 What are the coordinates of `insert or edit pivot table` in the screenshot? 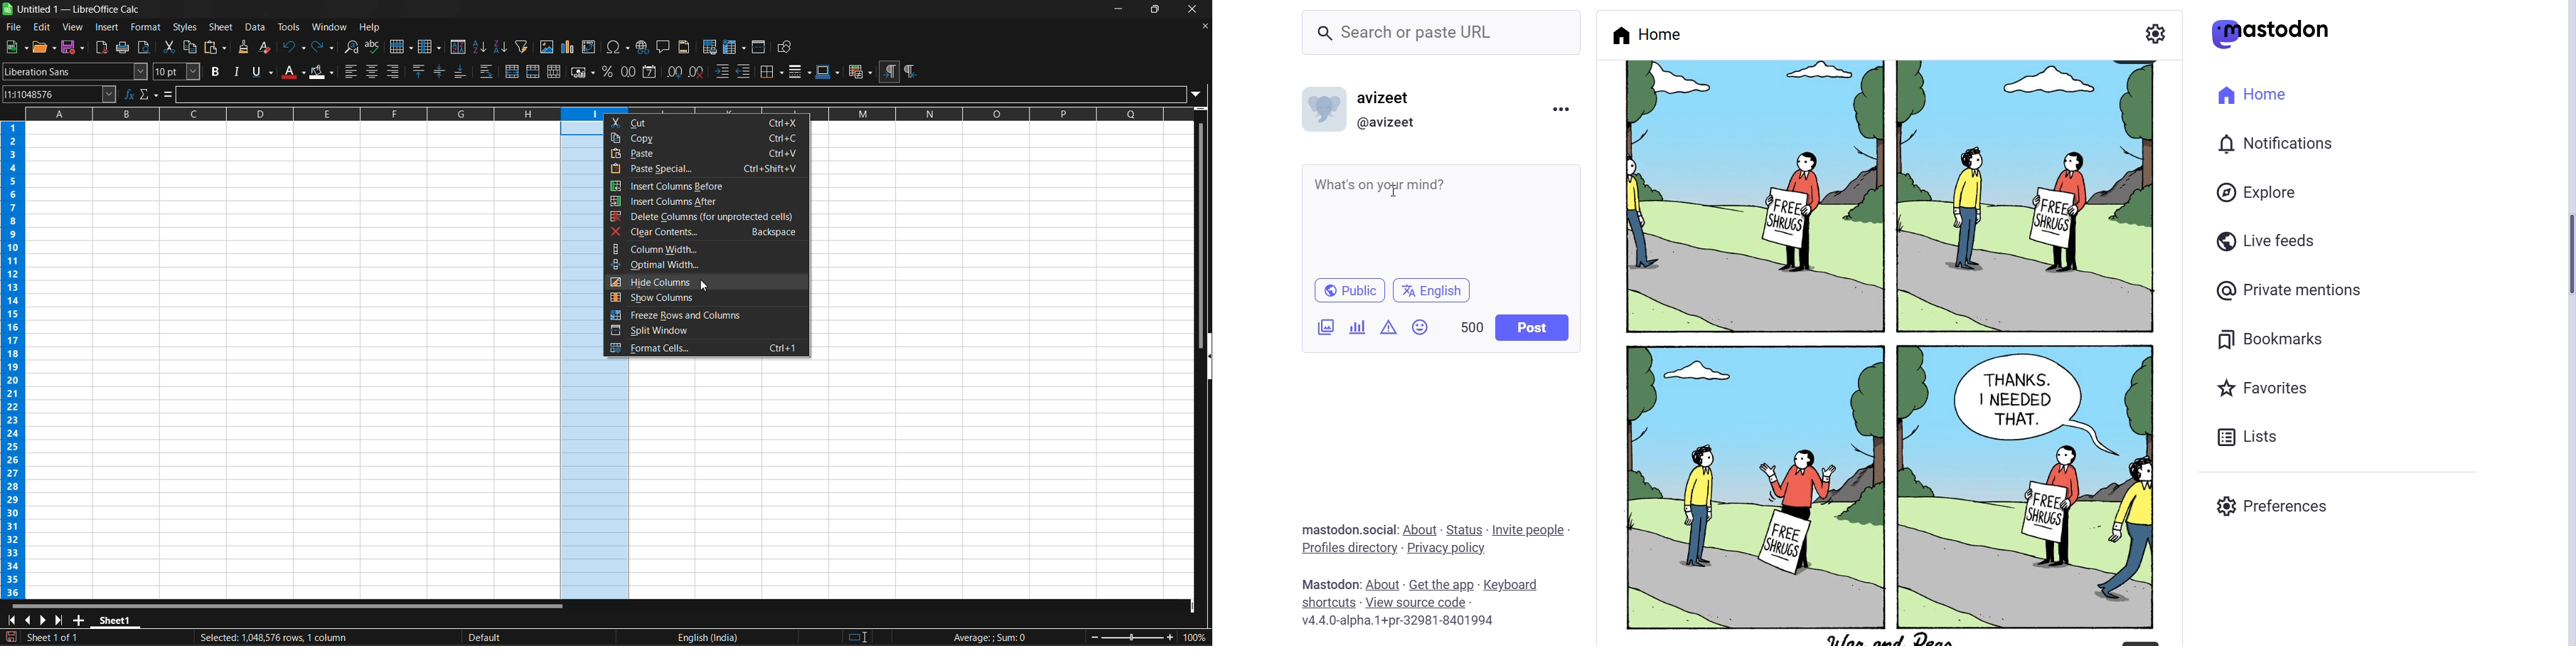 It's located at (589, 47).